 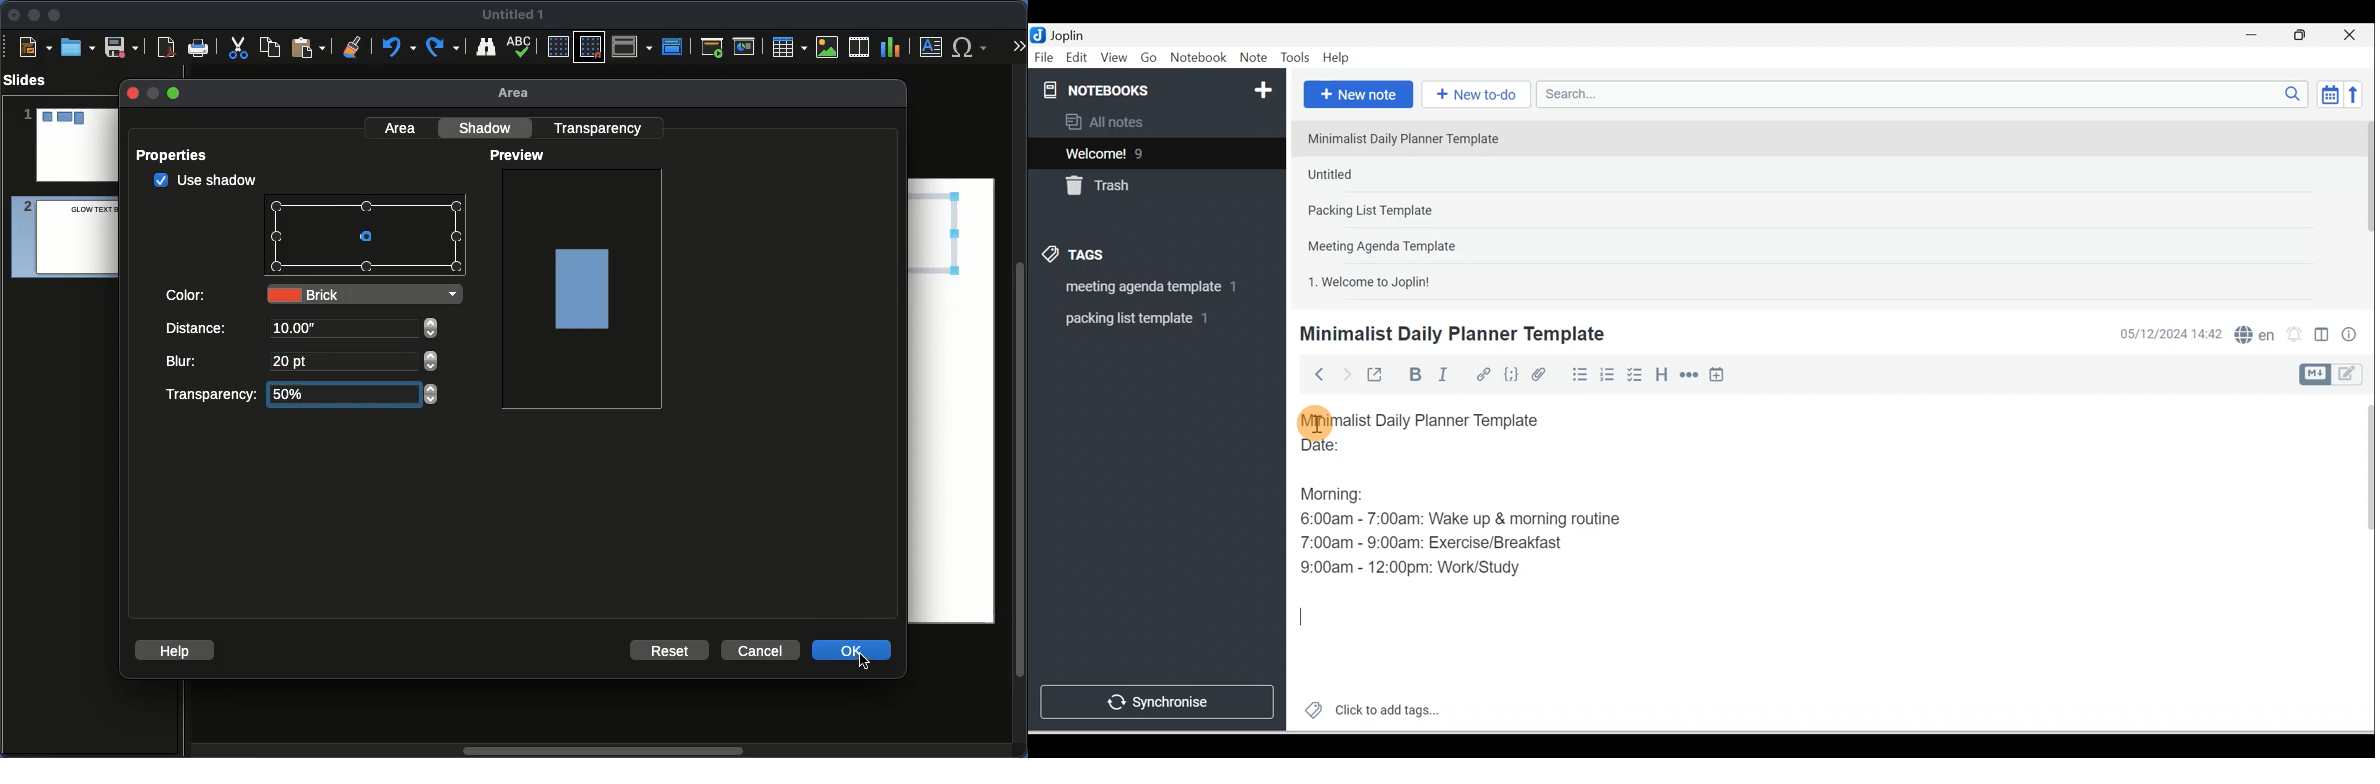 What do you see at coordinates (2322, 337) in the screenshot?
I see `Toggle editors` at bounding box center [2322, 337].